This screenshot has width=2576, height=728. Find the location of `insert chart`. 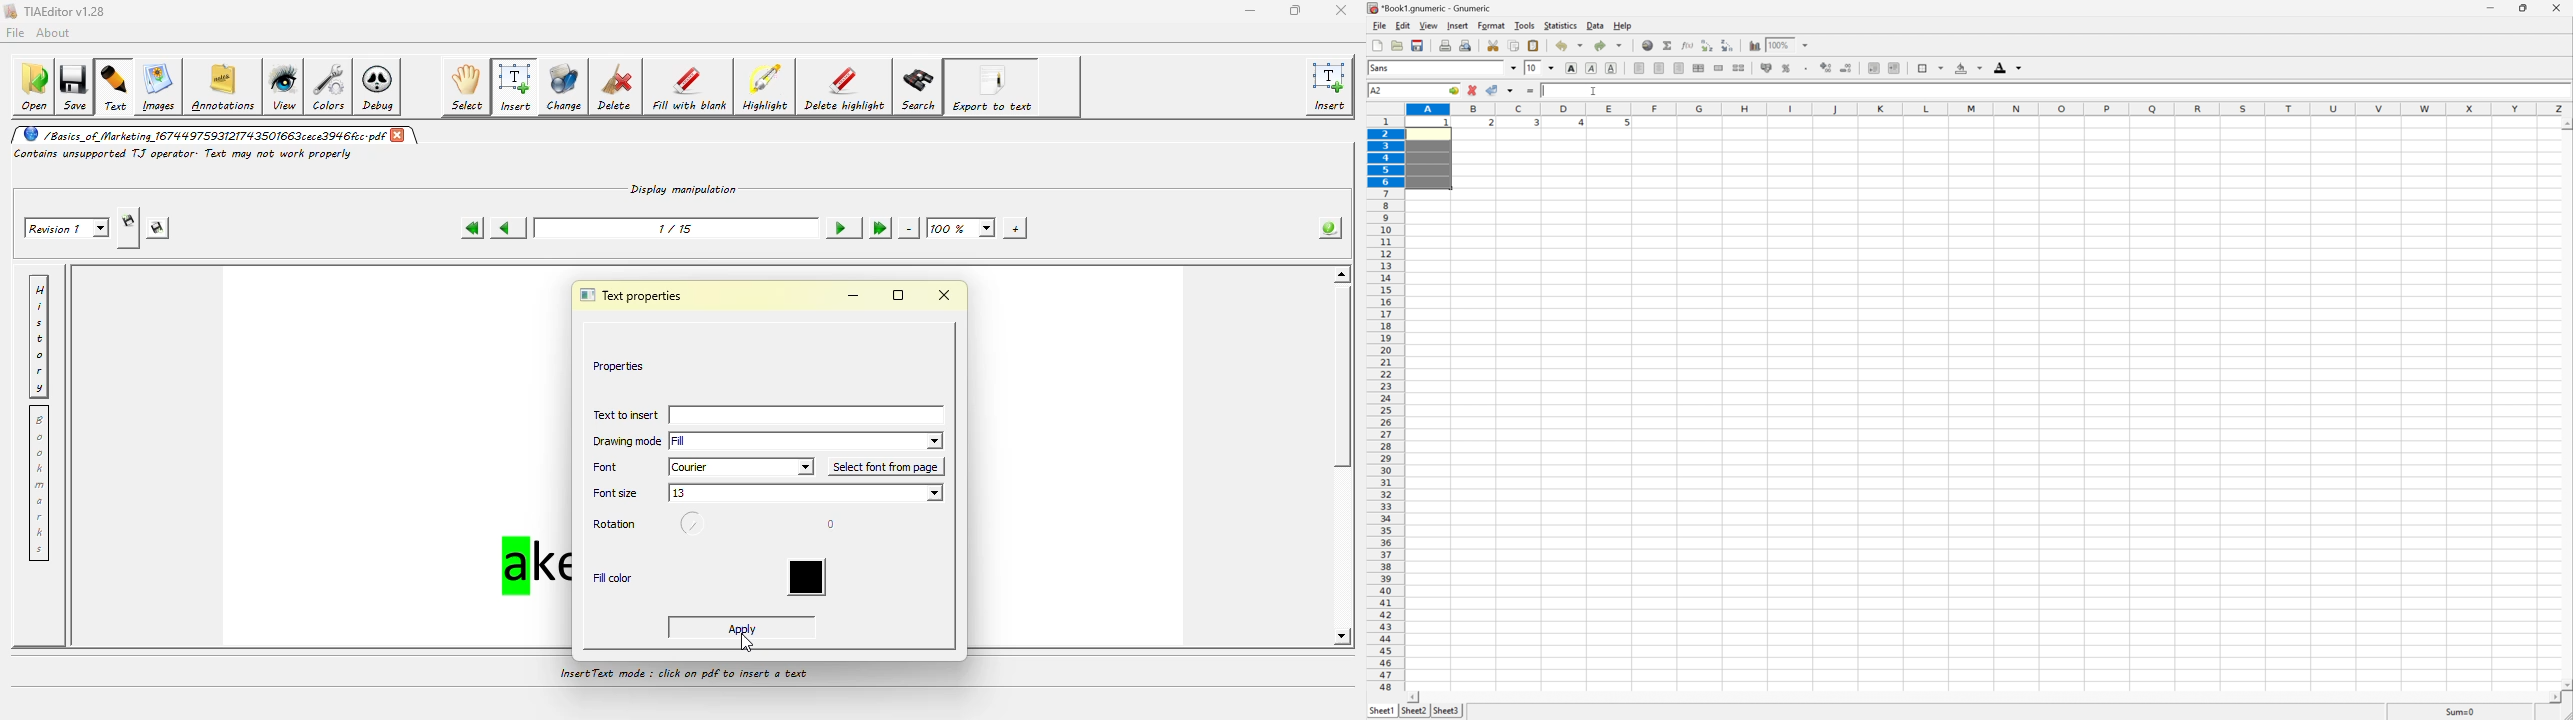

insert chart is located at coordinates (1755, 46).